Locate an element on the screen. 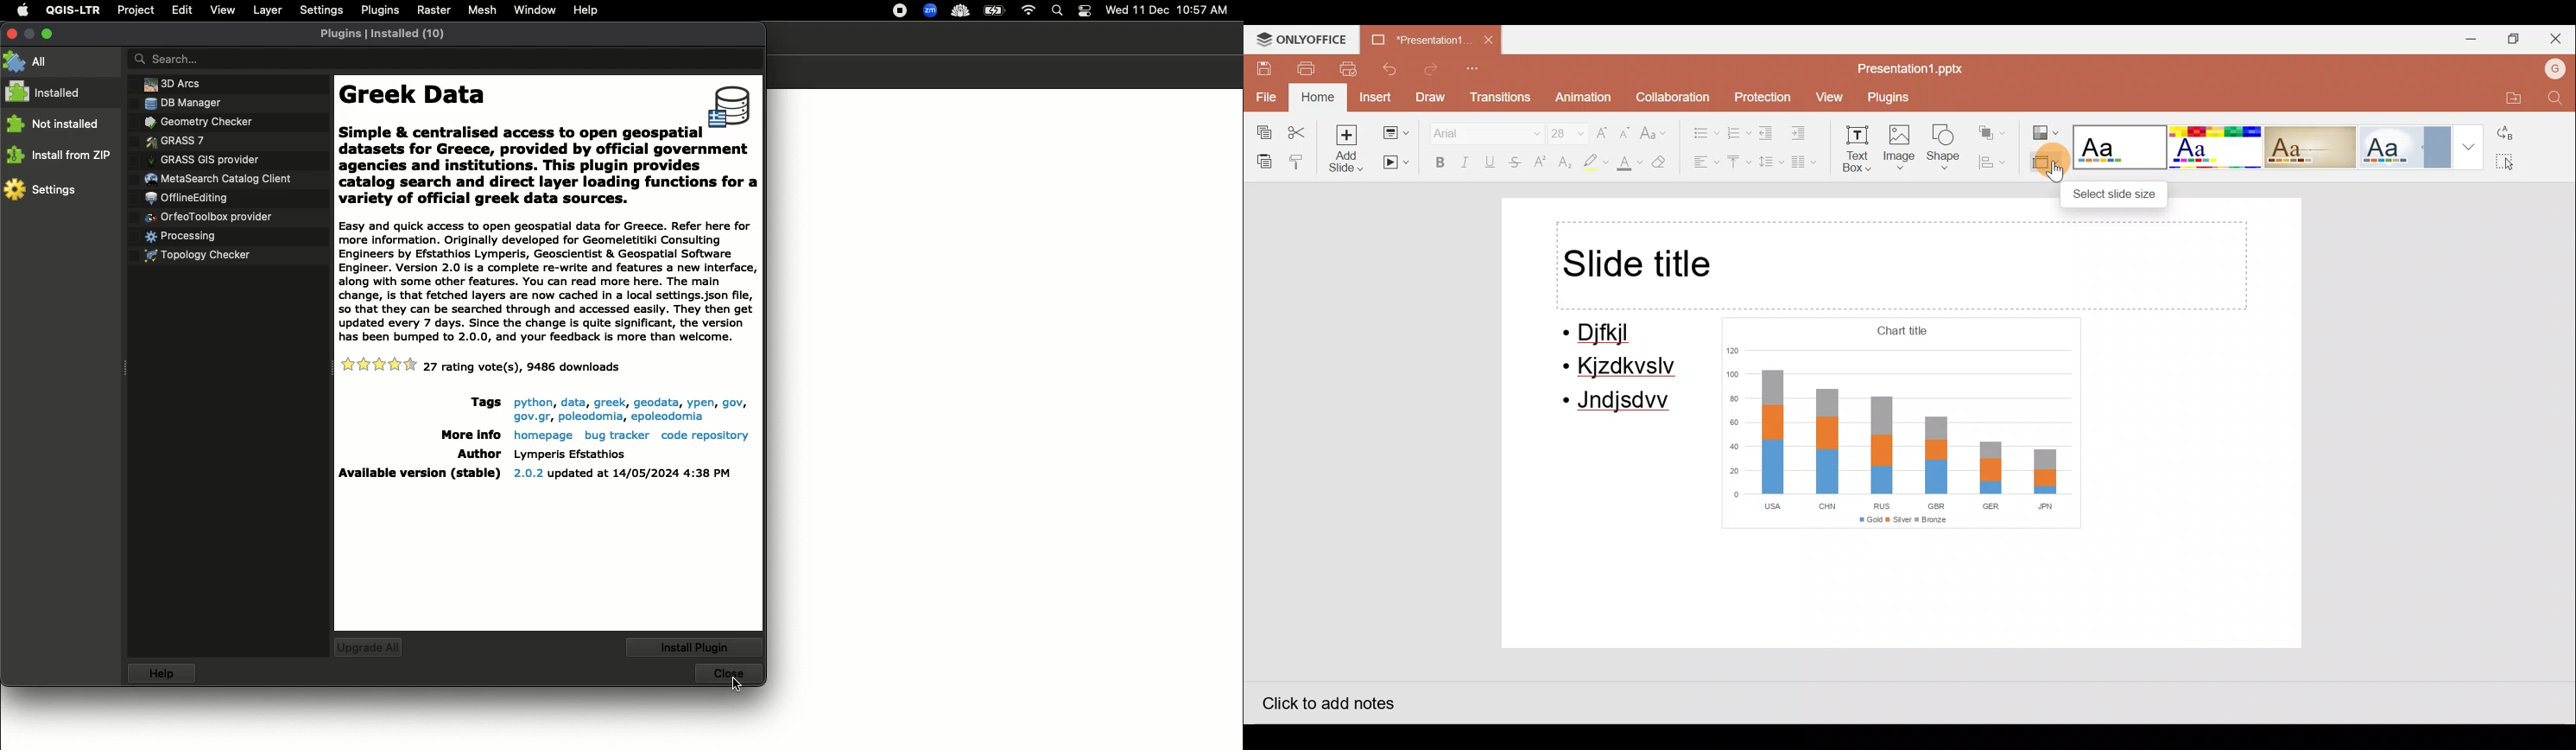 This screenshot has width=2576, height=756. Paste is located at coordinates (1261, 160).